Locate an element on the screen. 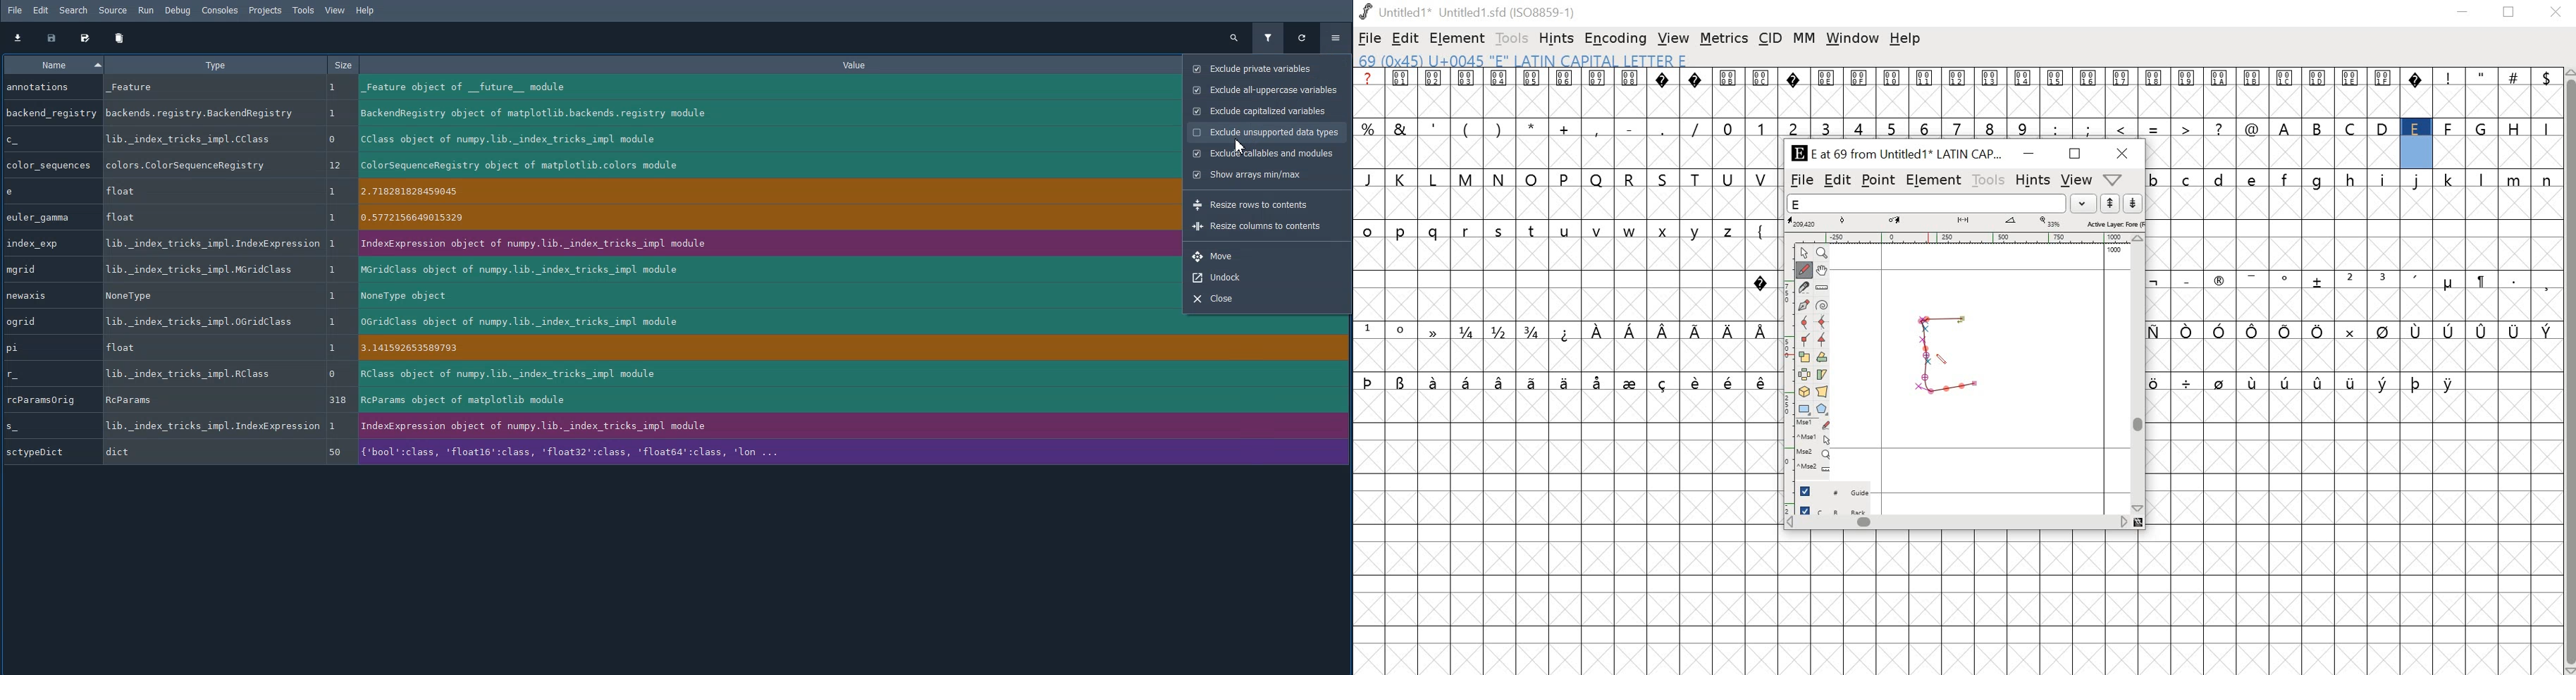 Image resolution: width=2576 pixels, height=700 pixels. newaxis is located at coordinates (47, 295).